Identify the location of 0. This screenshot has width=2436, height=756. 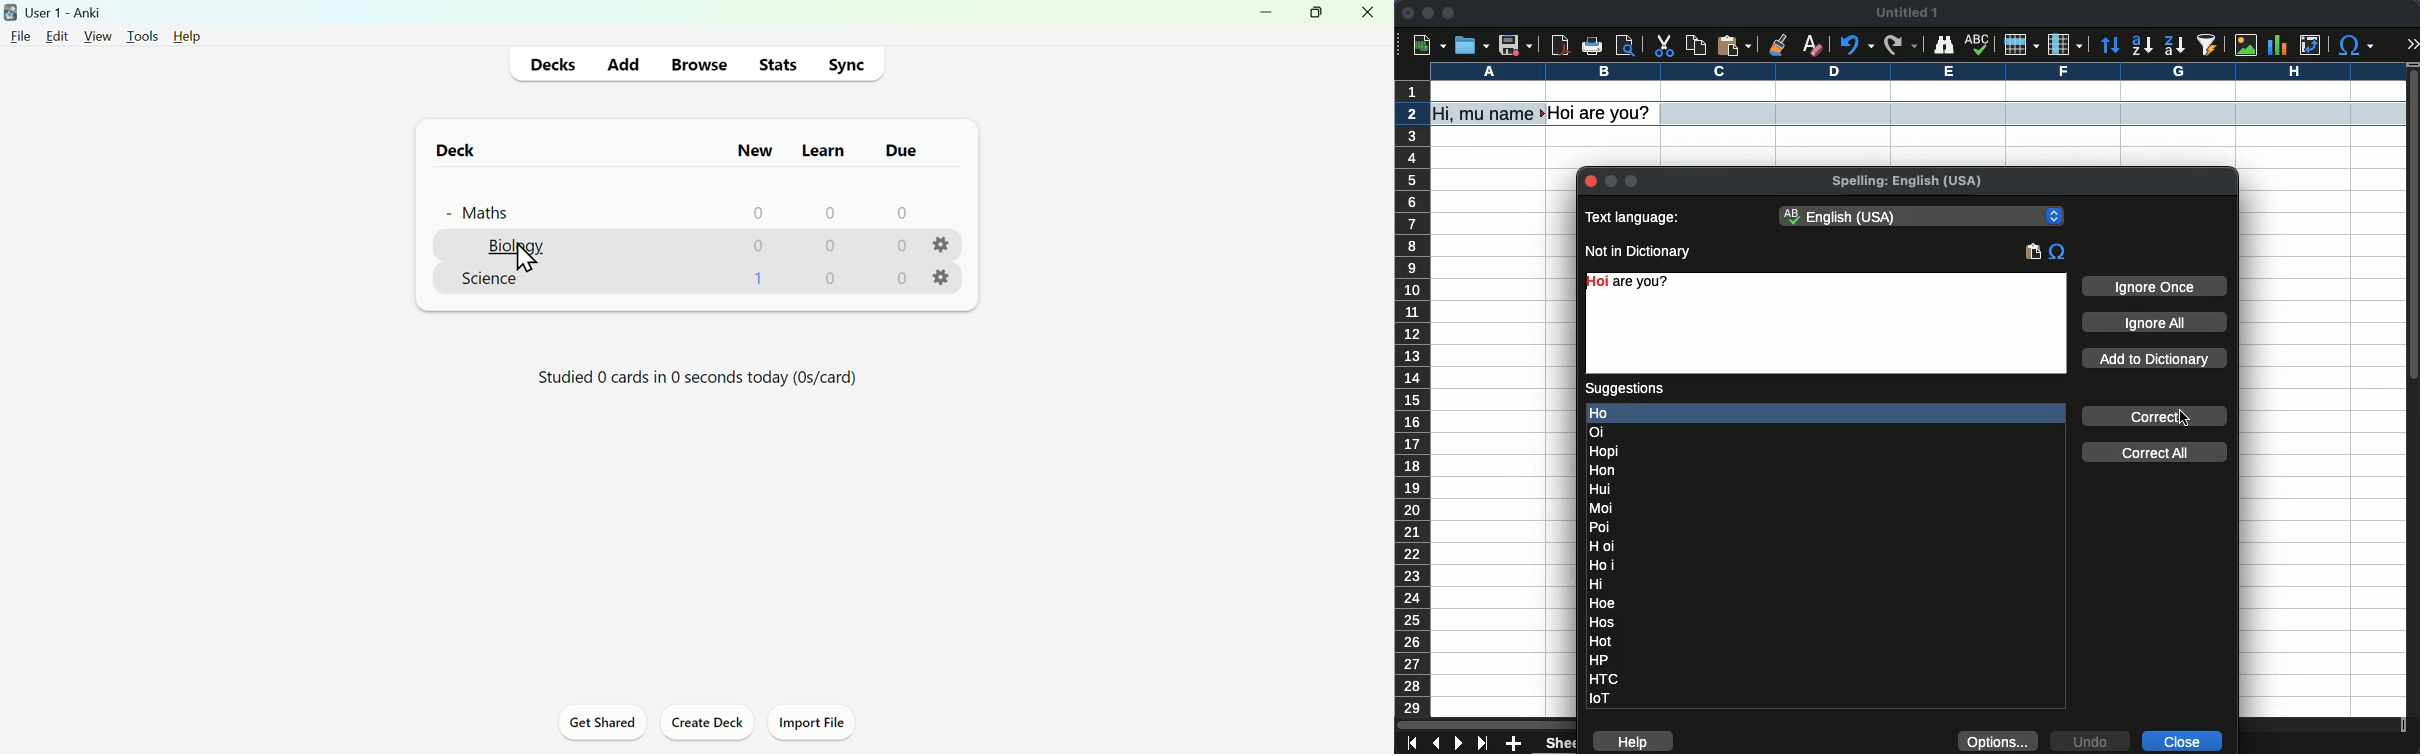
(899, 247).